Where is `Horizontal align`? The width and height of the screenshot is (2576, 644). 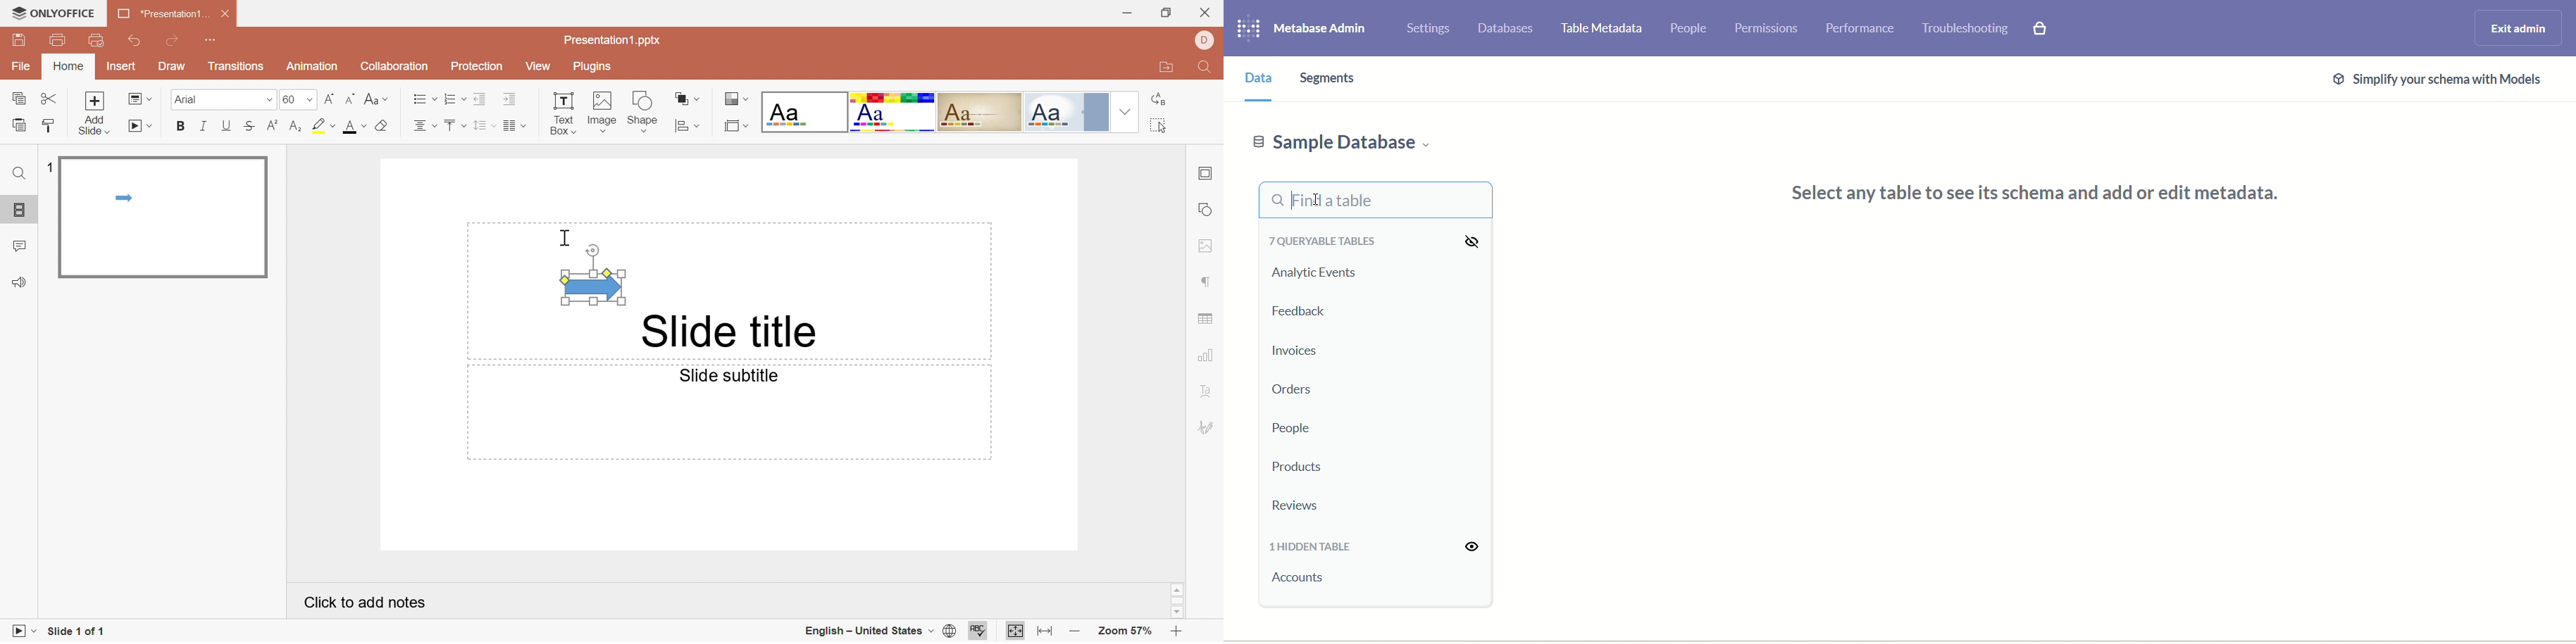 Horizontal align is located at coordinates (424, 126).